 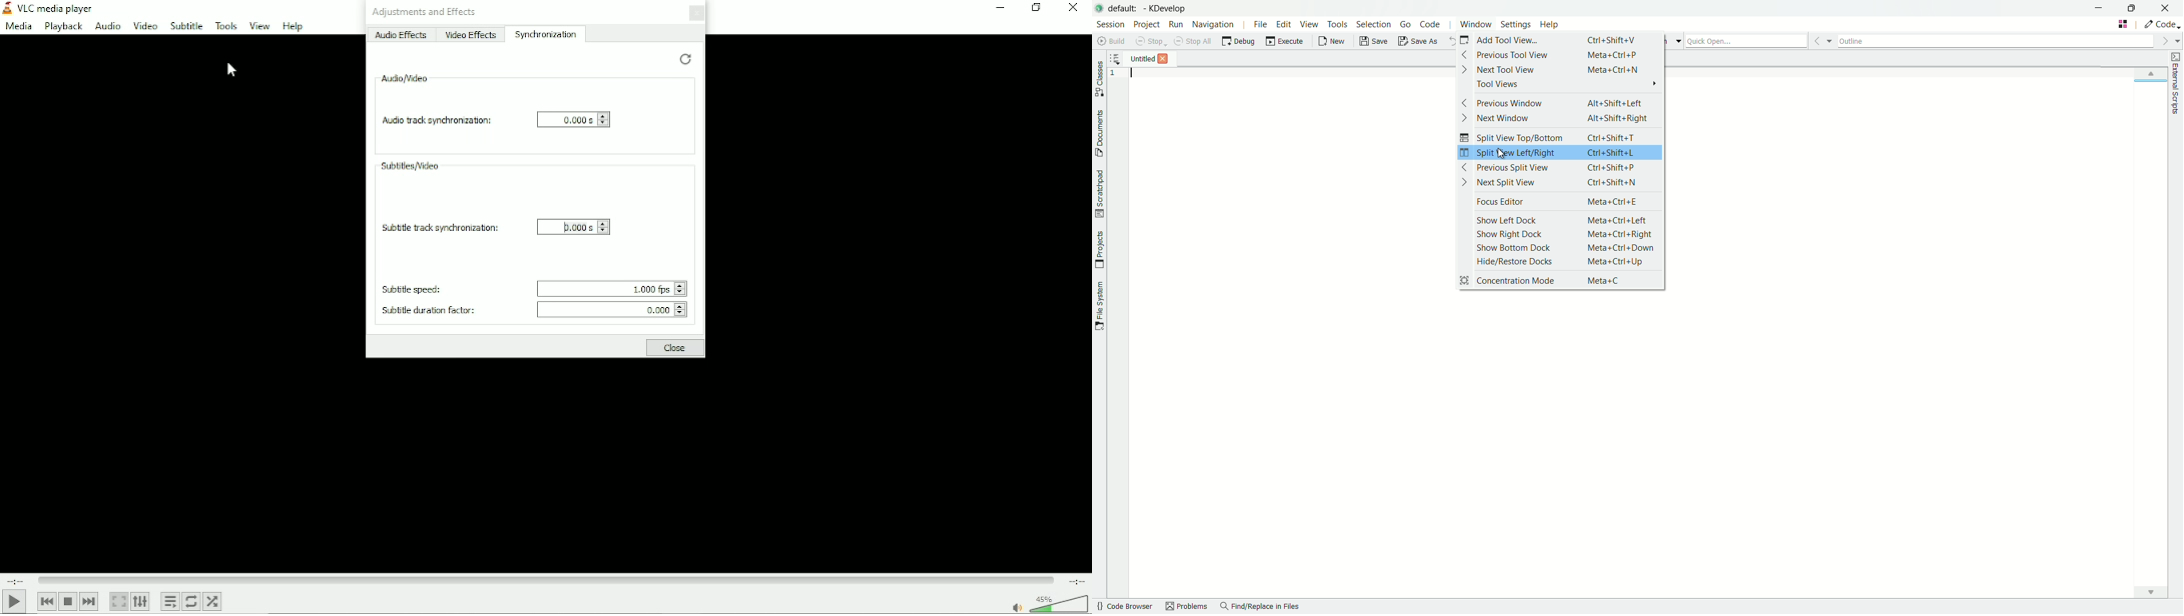 I want to click on Tools, so click(x=226, y=25).